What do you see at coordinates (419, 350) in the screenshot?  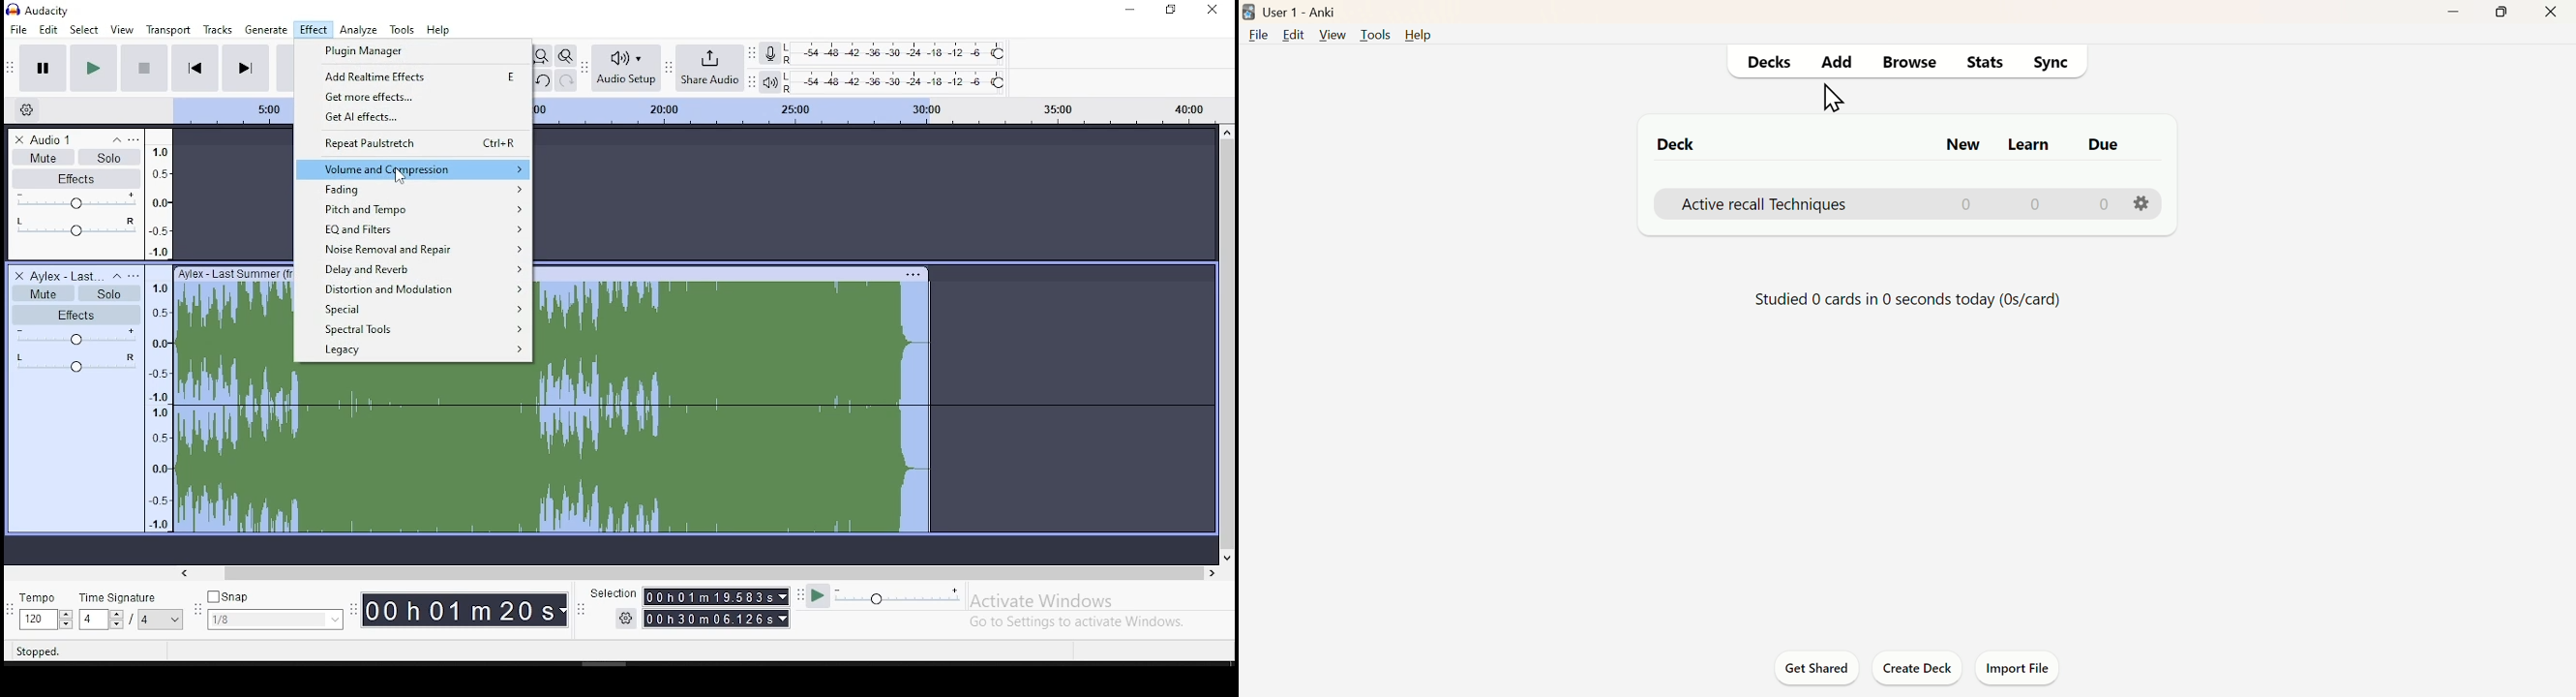 I see `legacy` at bounding box center [419, 350].